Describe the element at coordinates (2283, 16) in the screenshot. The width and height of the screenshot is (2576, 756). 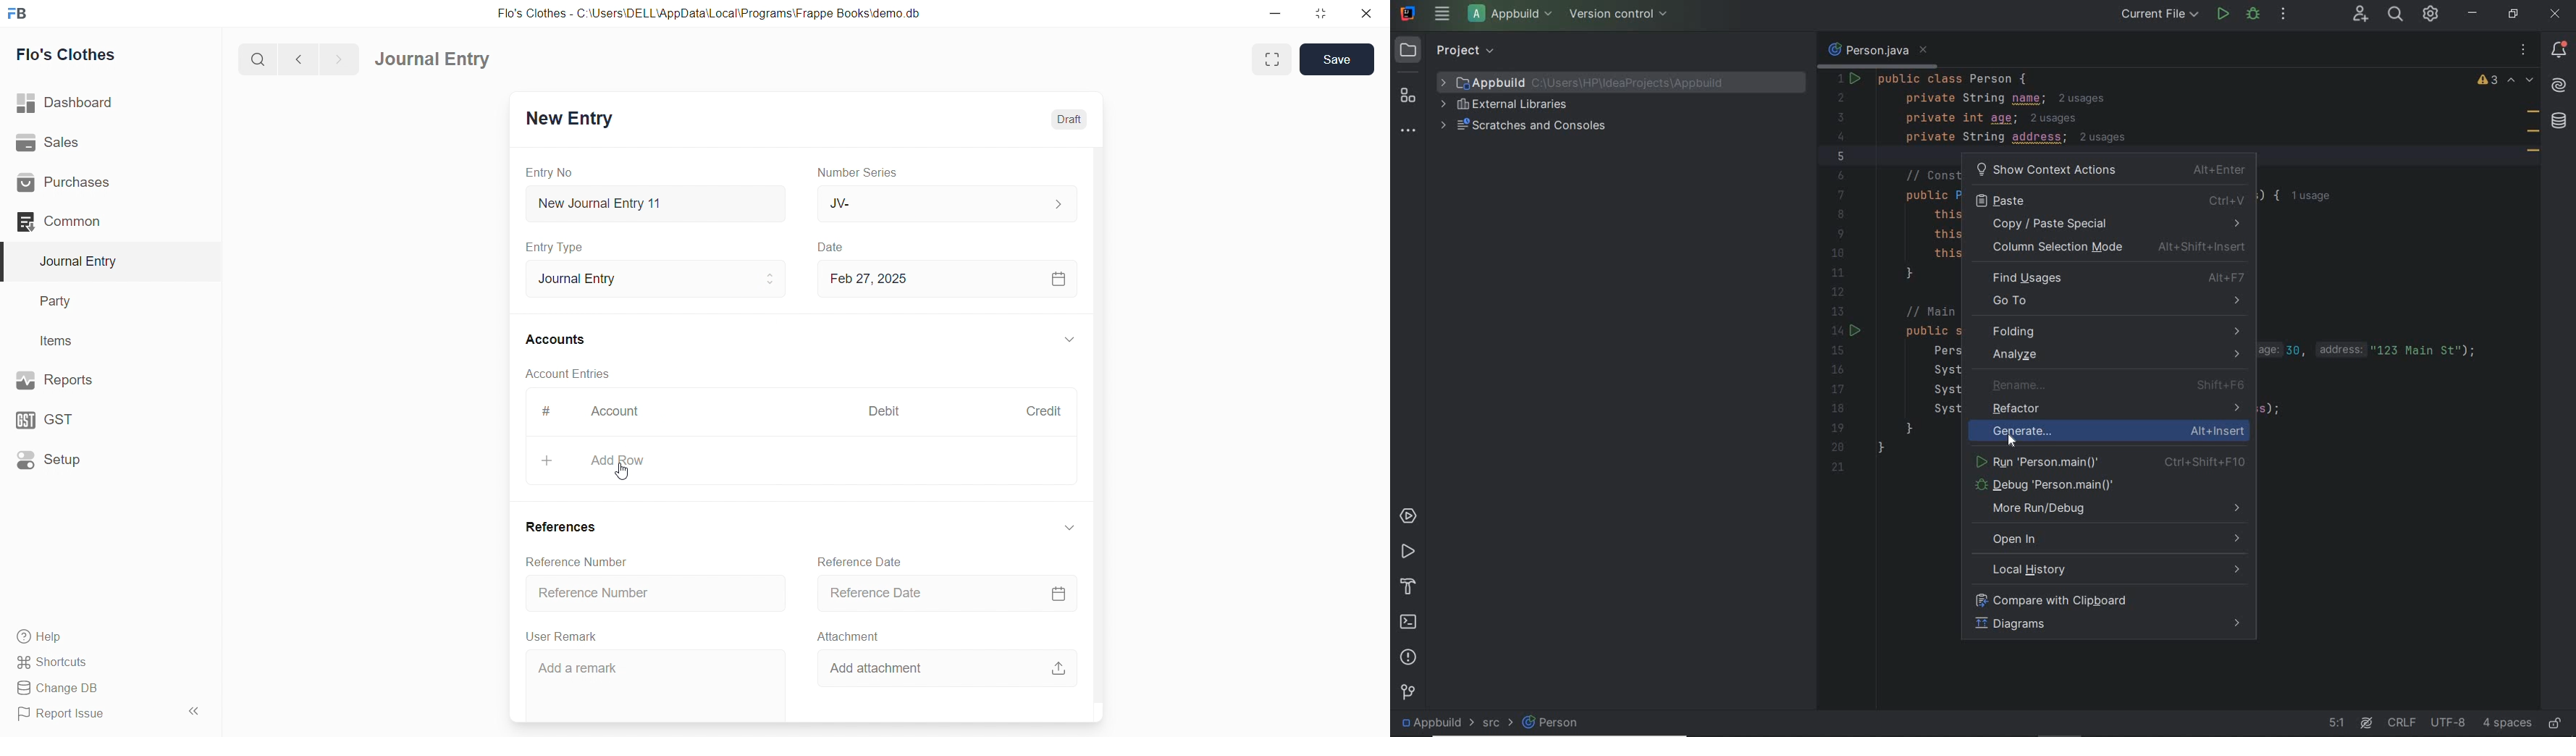
I see `more actions` at that location.